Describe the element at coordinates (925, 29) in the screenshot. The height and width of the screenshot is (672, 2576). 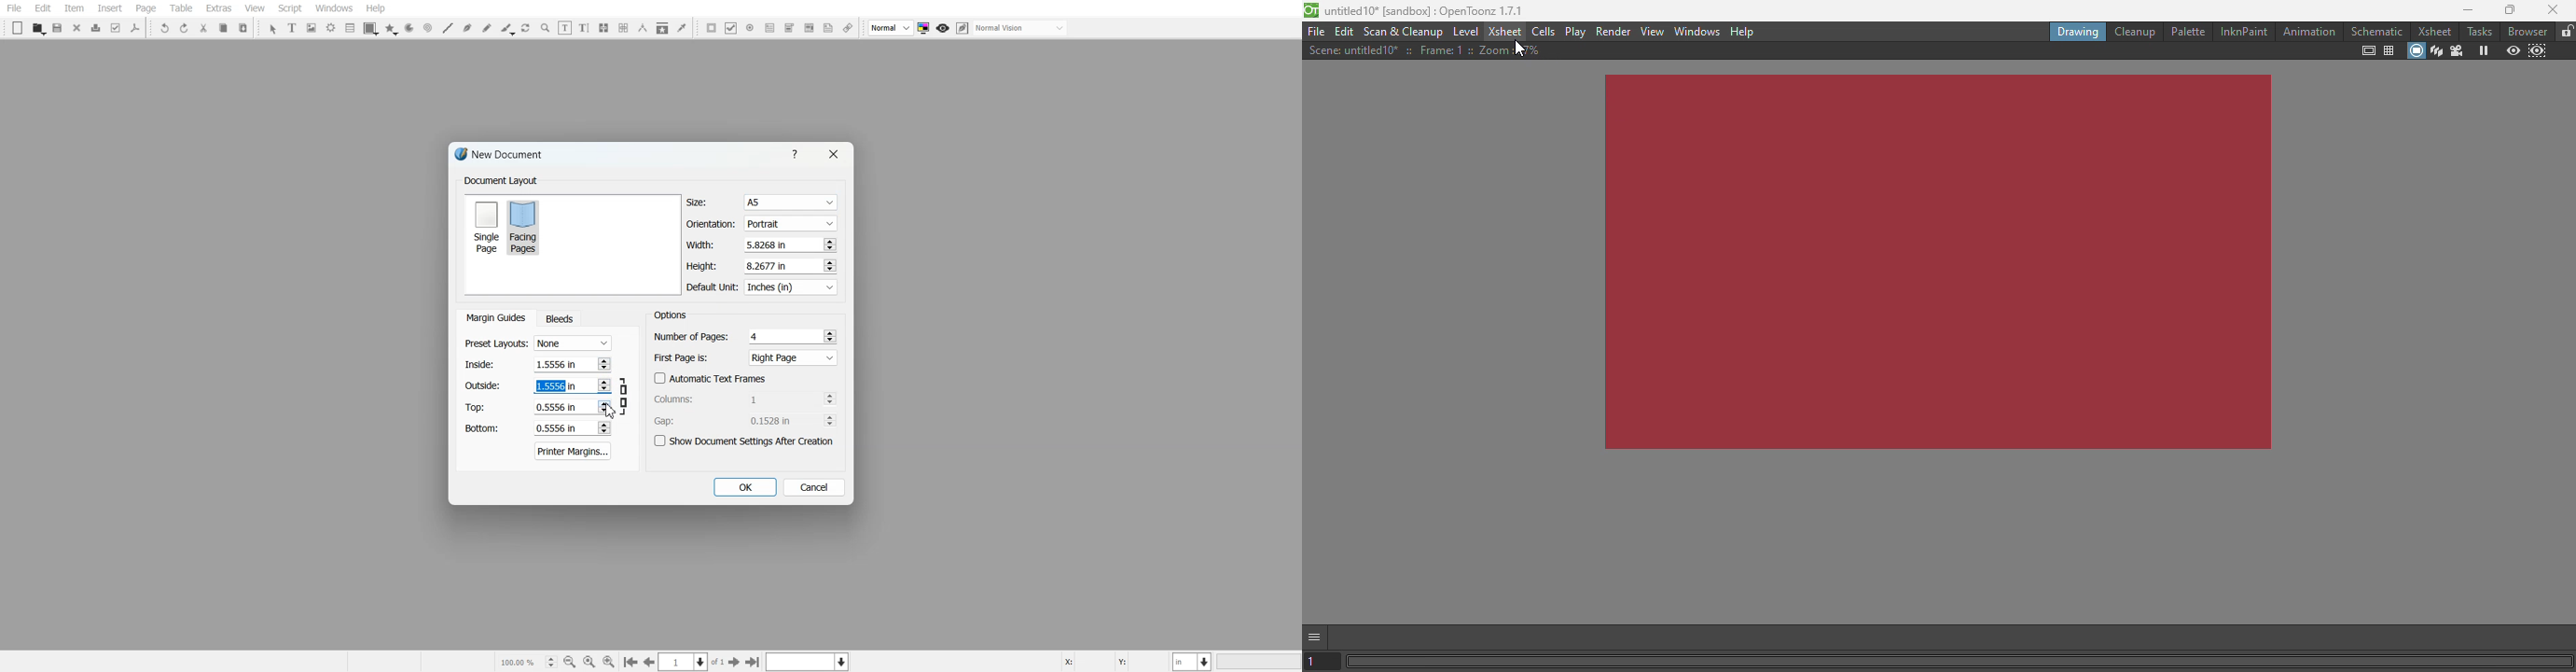
I see `Toggle color ` at that location.